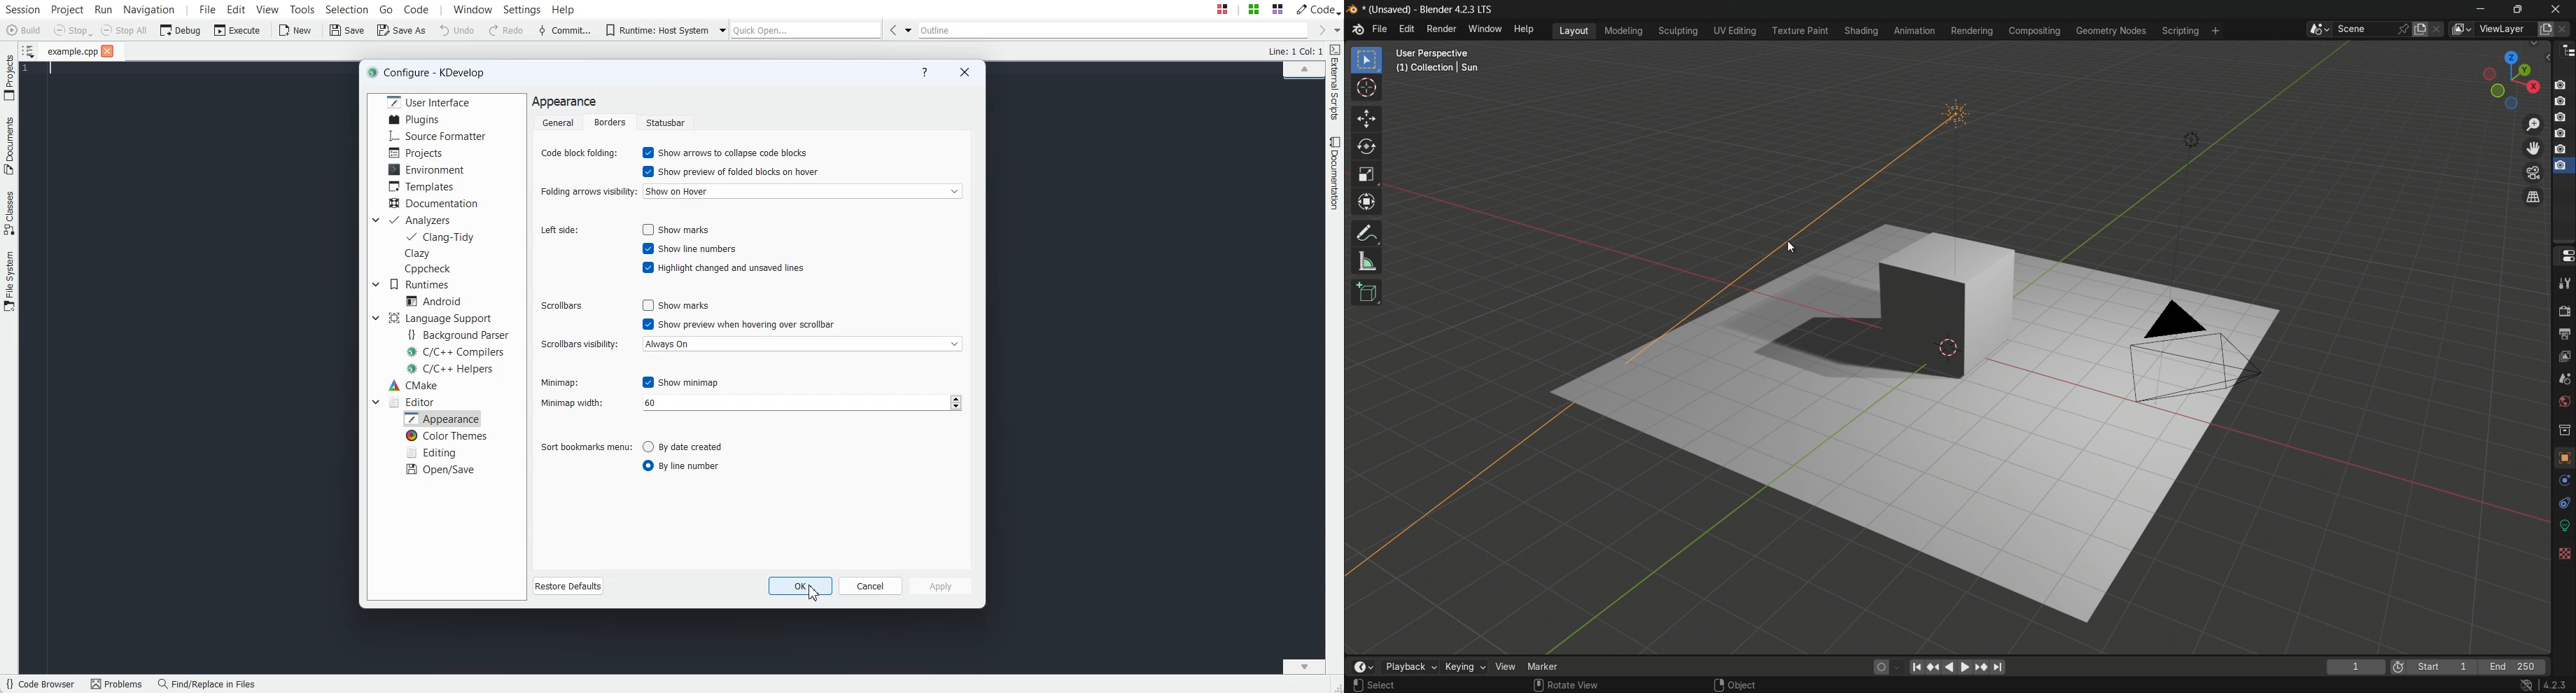 This screenshot has width=2576, height=700. I want to click on output, so click(2564, 334).